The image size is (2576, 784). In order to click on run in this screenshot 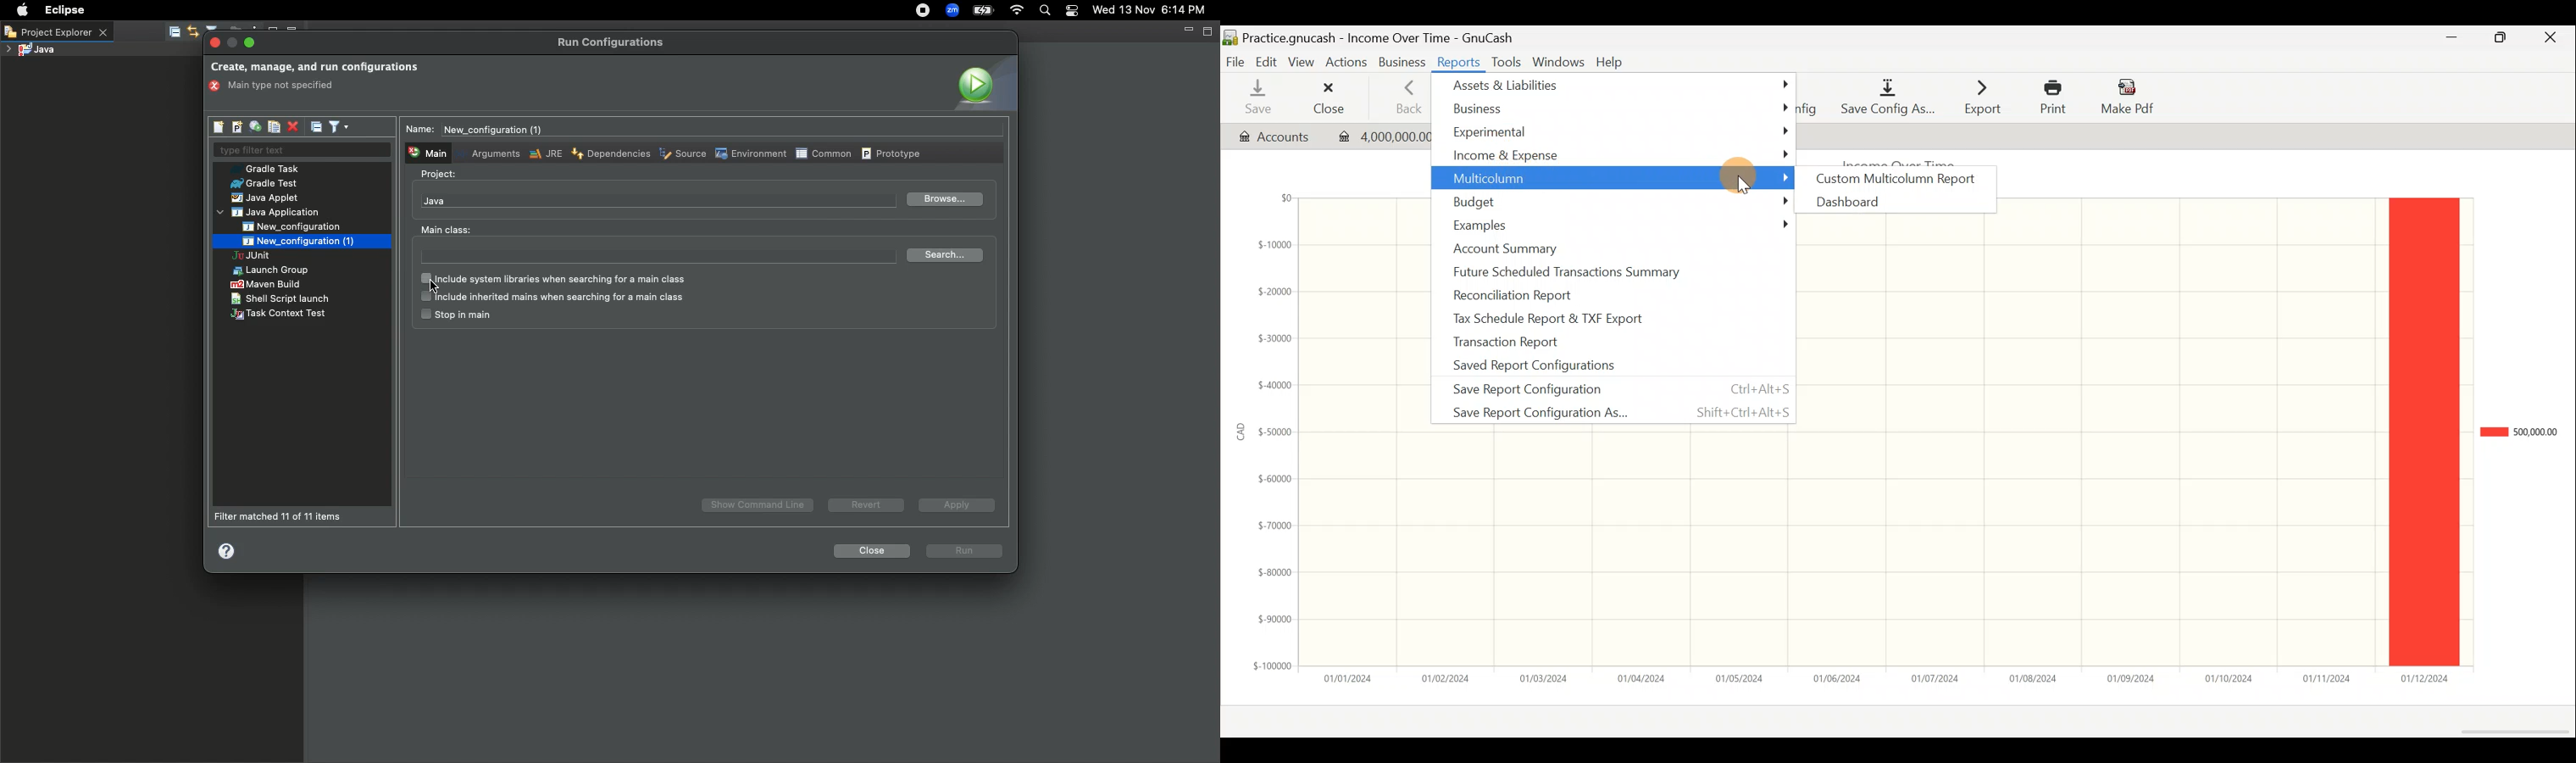, I will do `click(965, 552)`.